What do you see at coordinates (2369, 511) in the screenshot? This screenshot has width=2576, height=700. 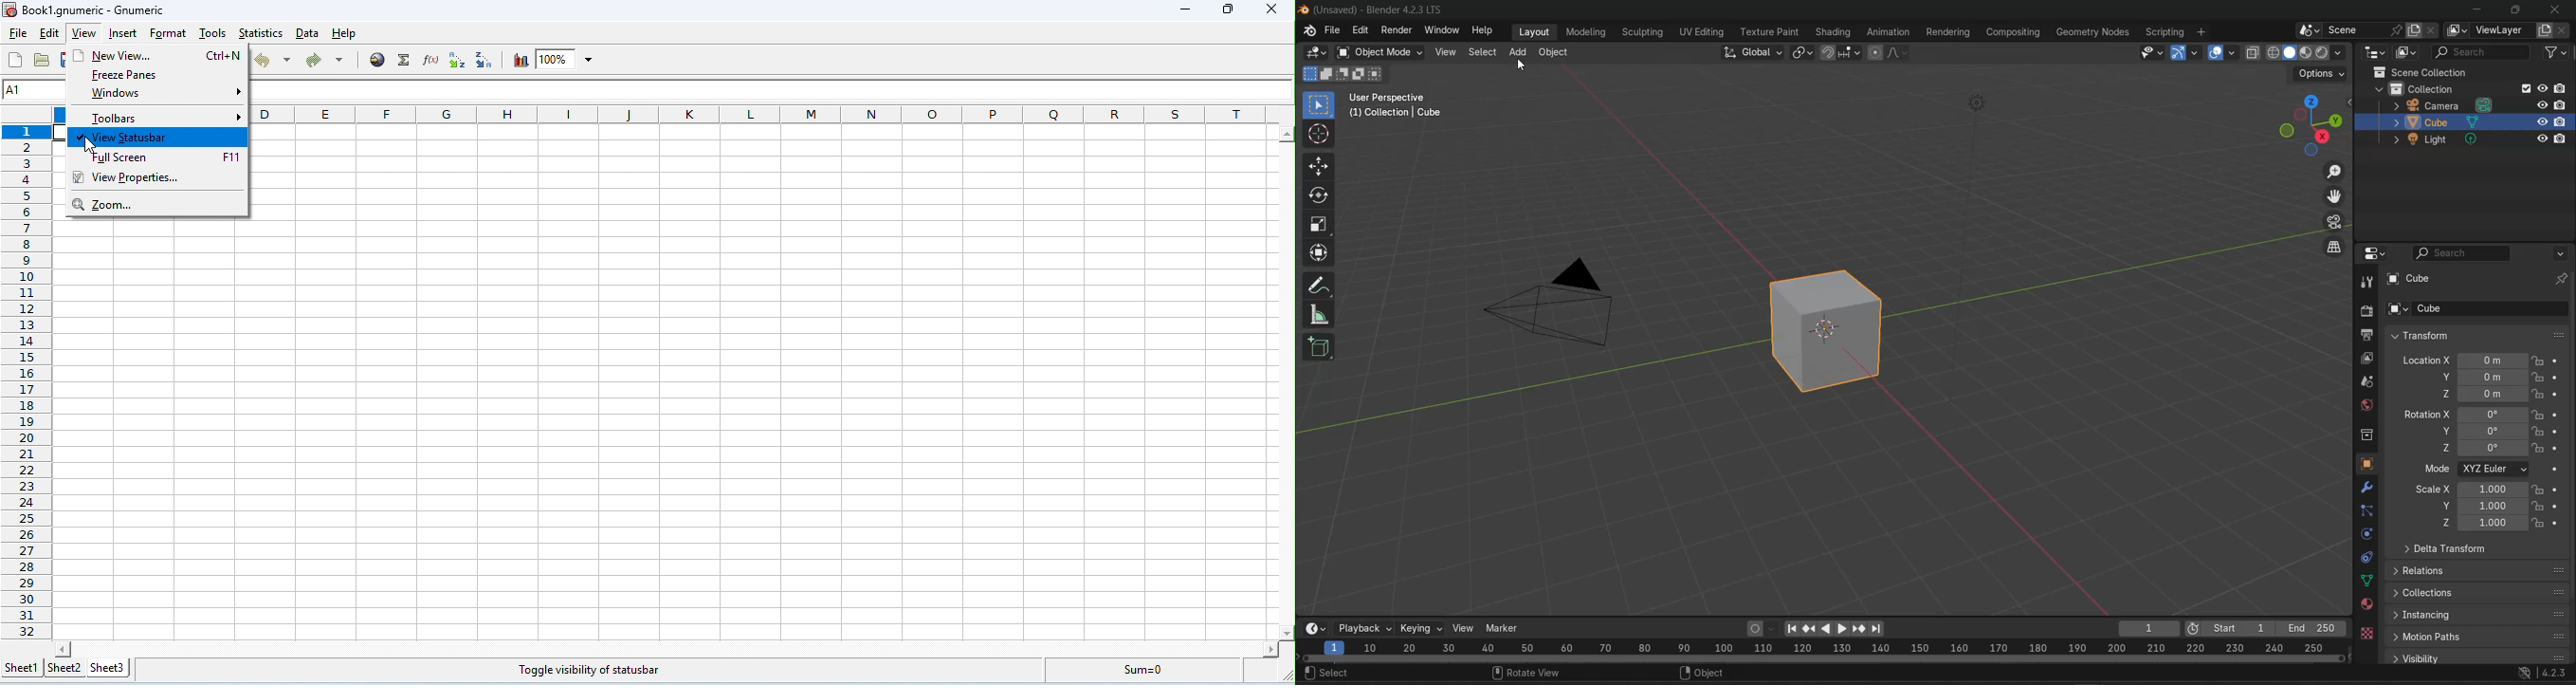 I see `particles` at bounding box center [2369, 511].